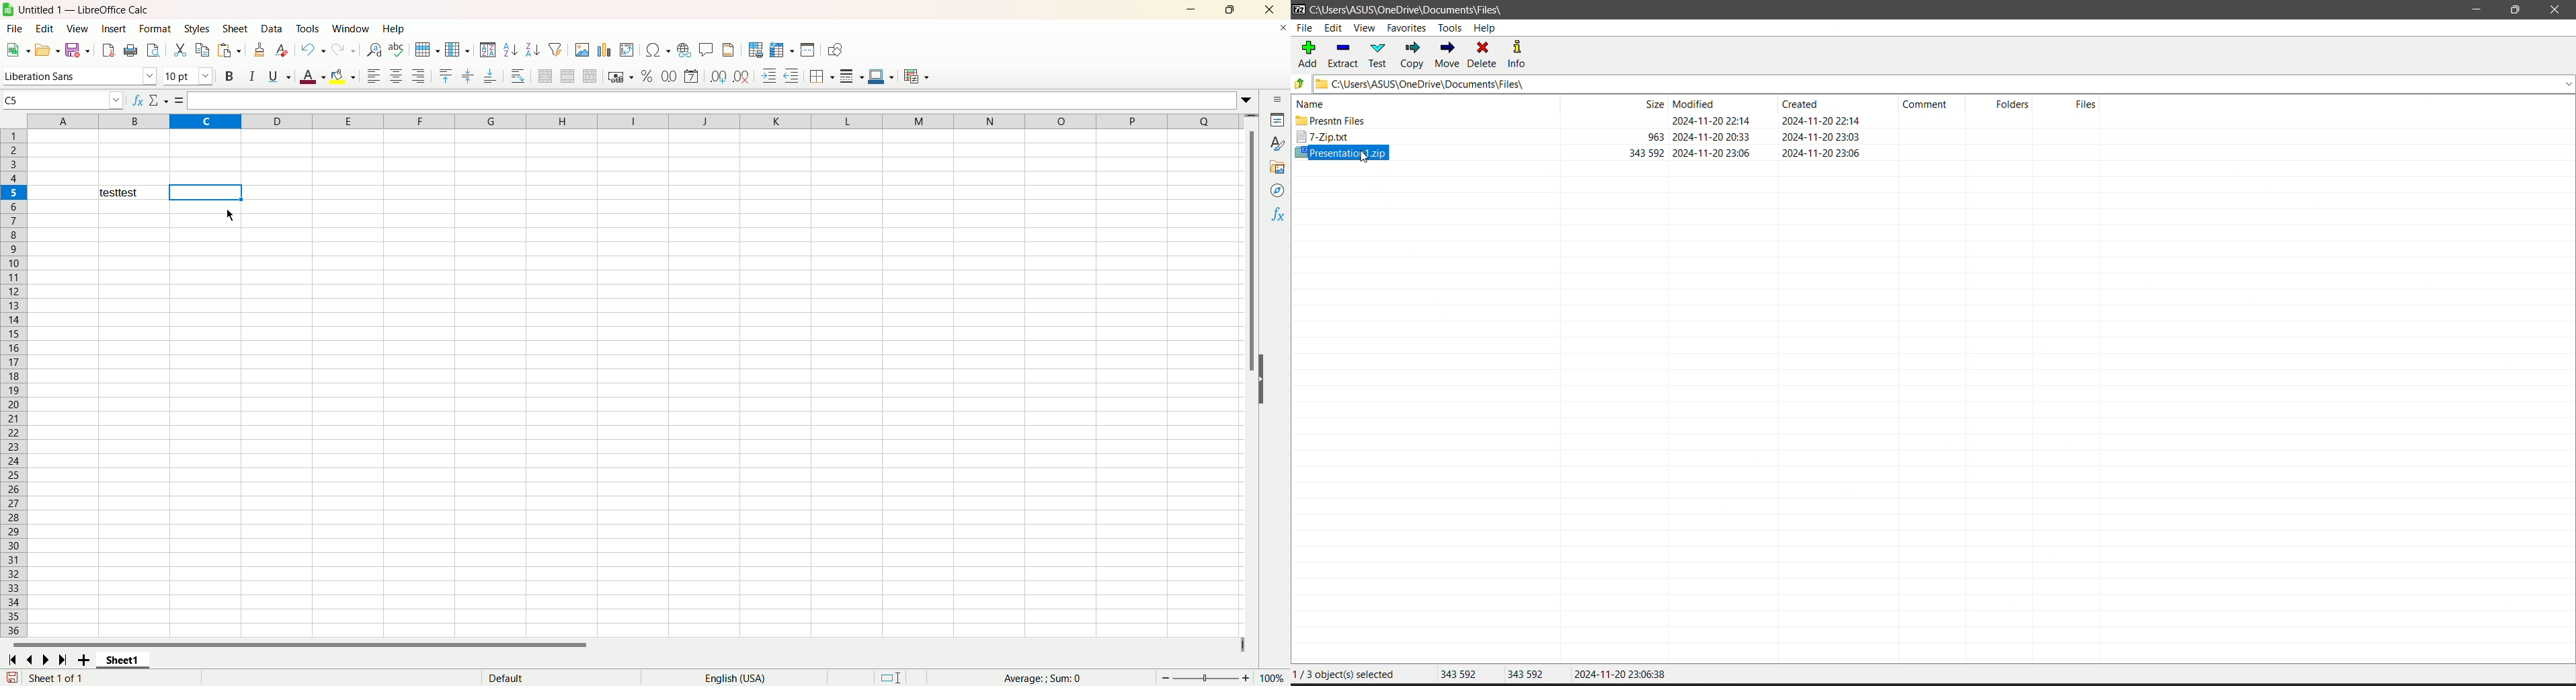 The width and height of the screenshot is (2576, 700). What do you see at coordinates (607, 49) in the screenshot?
I see `insert chart` at bounding box center [607, 49].